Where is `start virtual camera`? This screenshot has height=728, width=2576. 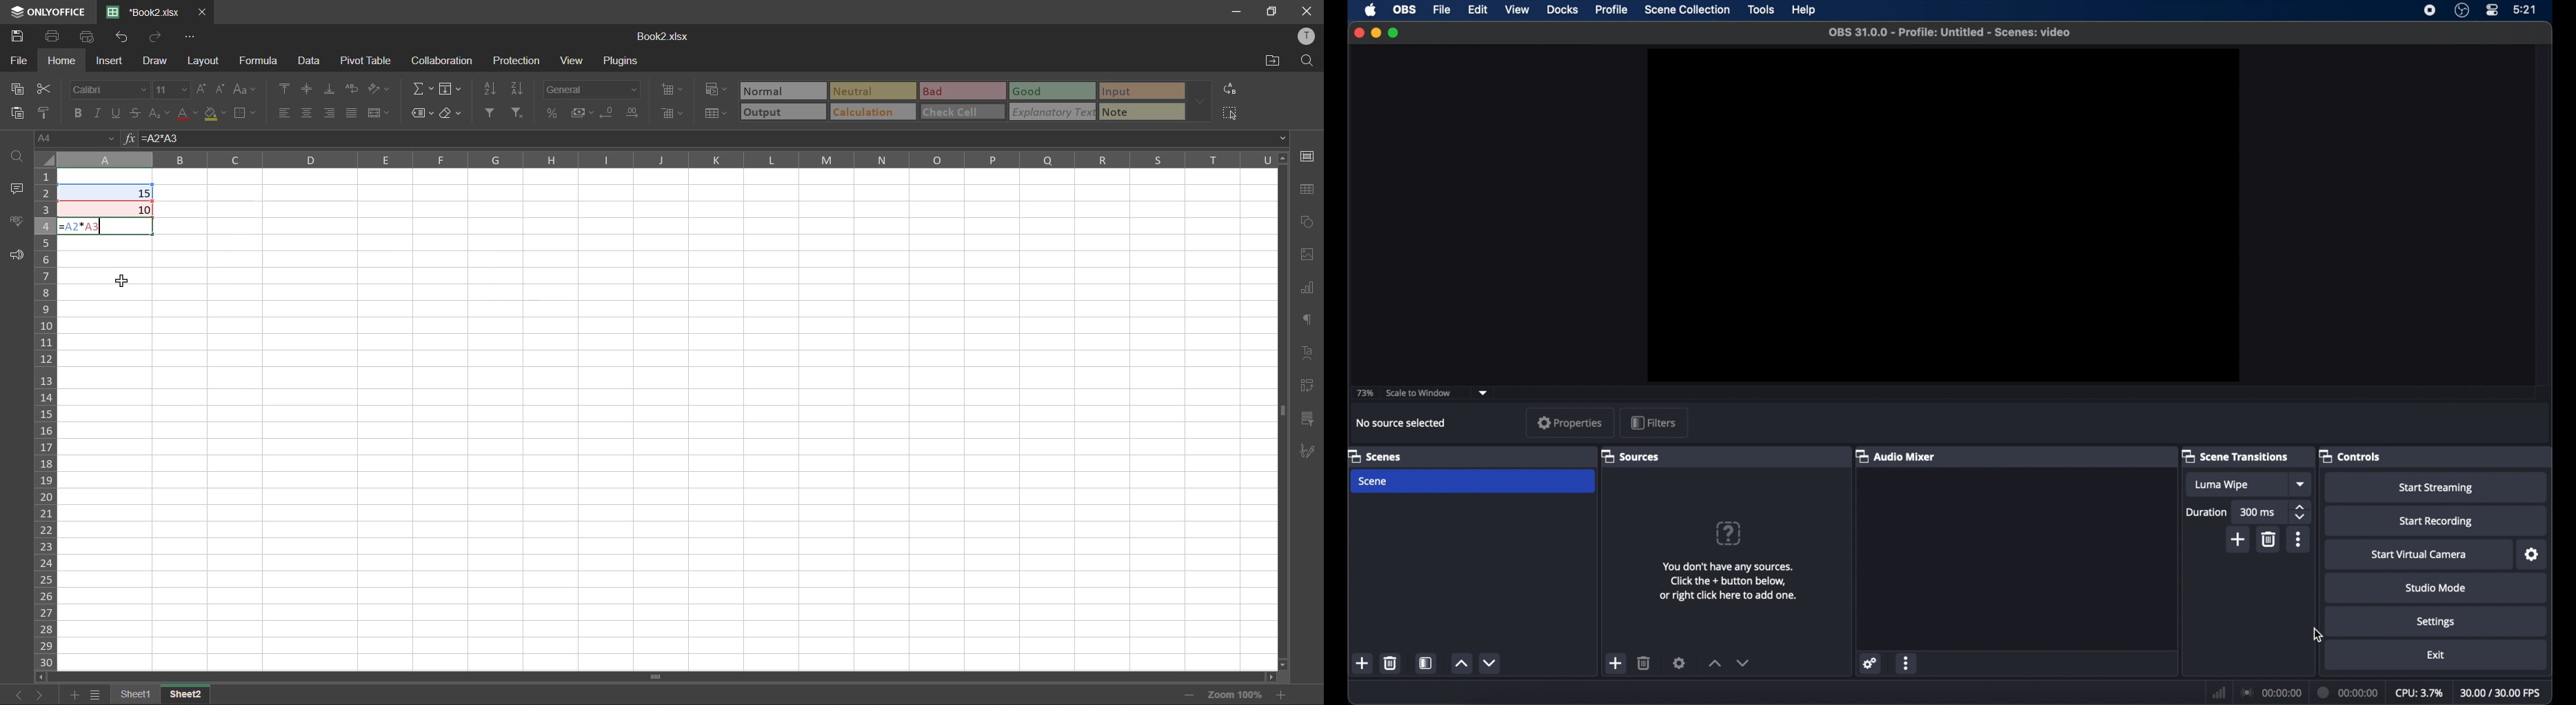
start virtual camera is located at coordinates (2419, 555).